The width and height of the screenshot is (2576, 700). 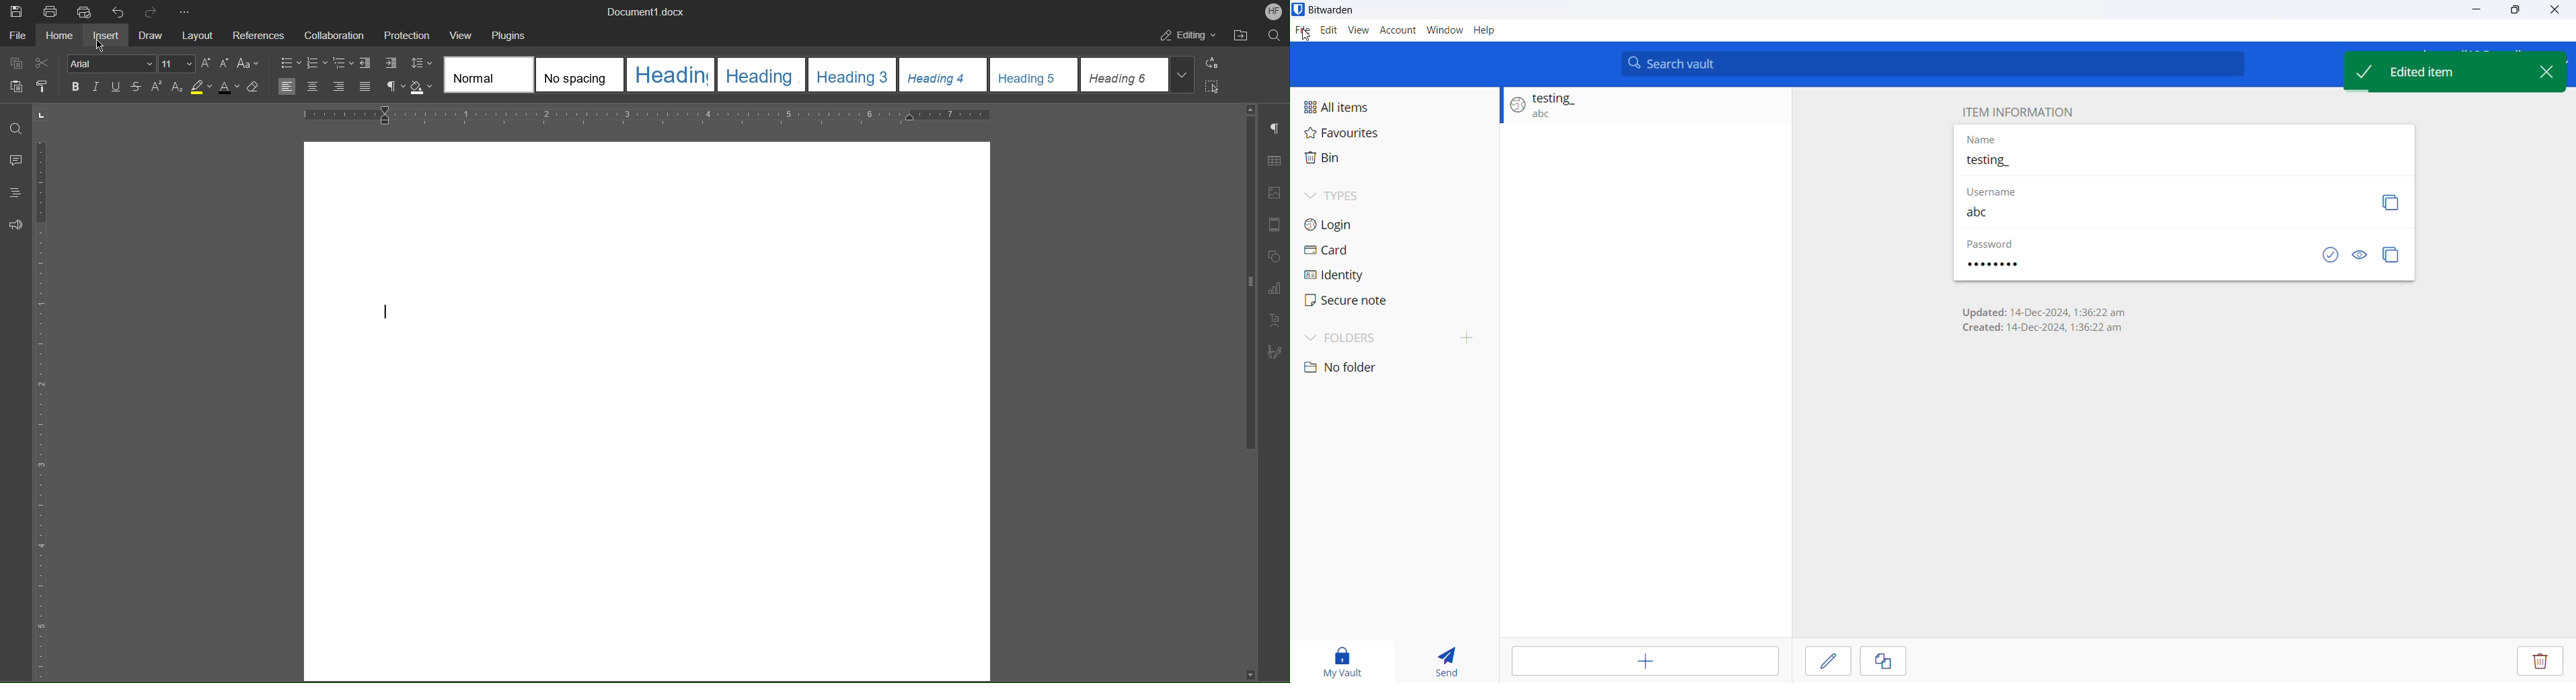 I want to click on My vault, so click(x=1345, y=660).